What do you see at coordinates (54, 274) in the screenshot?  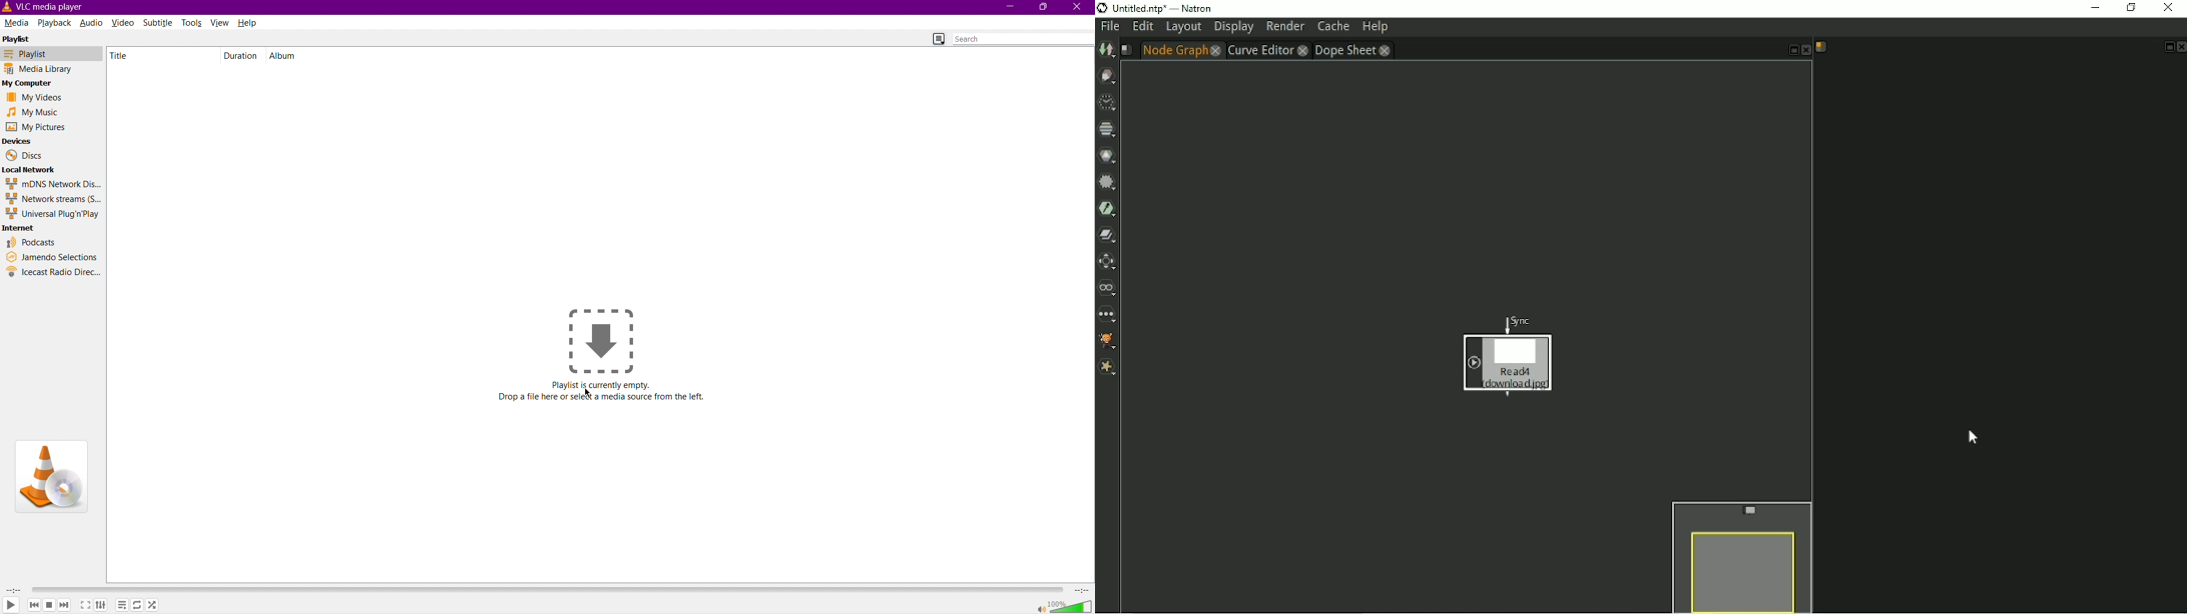 I see `Icecast Radio Directory` at bounding box center [54, 274].